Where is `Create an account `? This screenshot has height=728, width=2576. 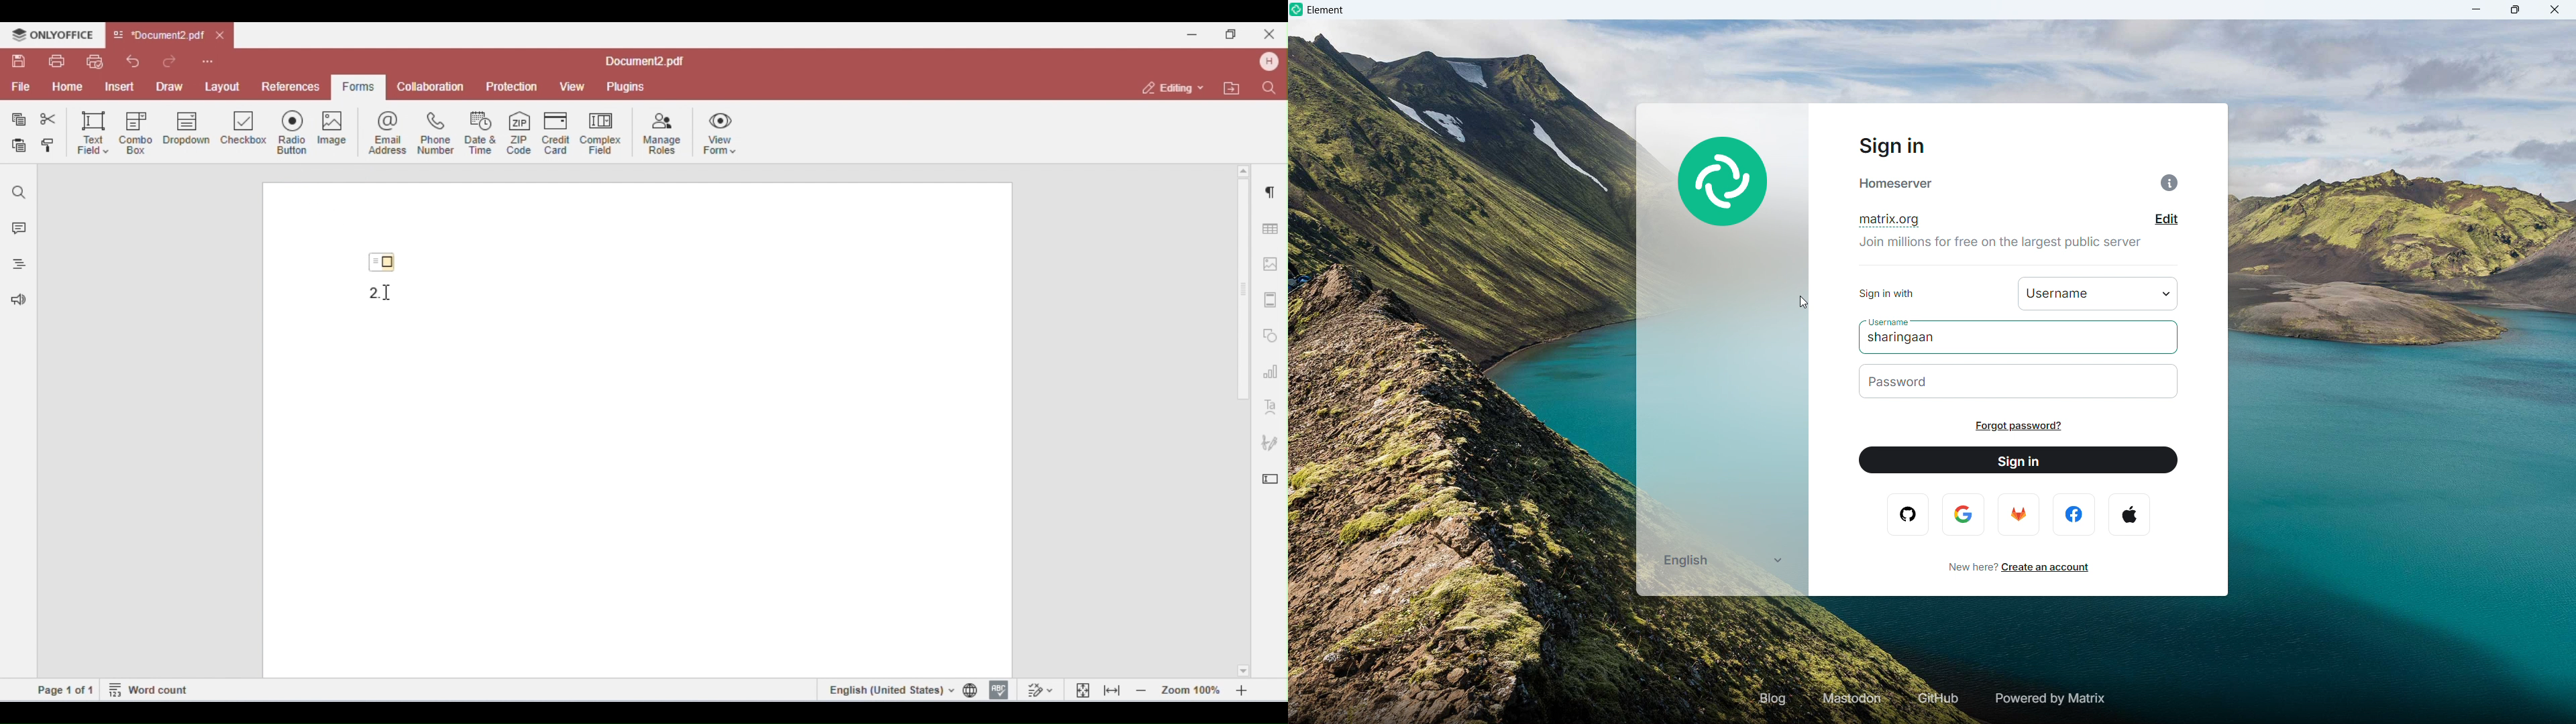
Create an account  is located at coordinates (2046, 567).